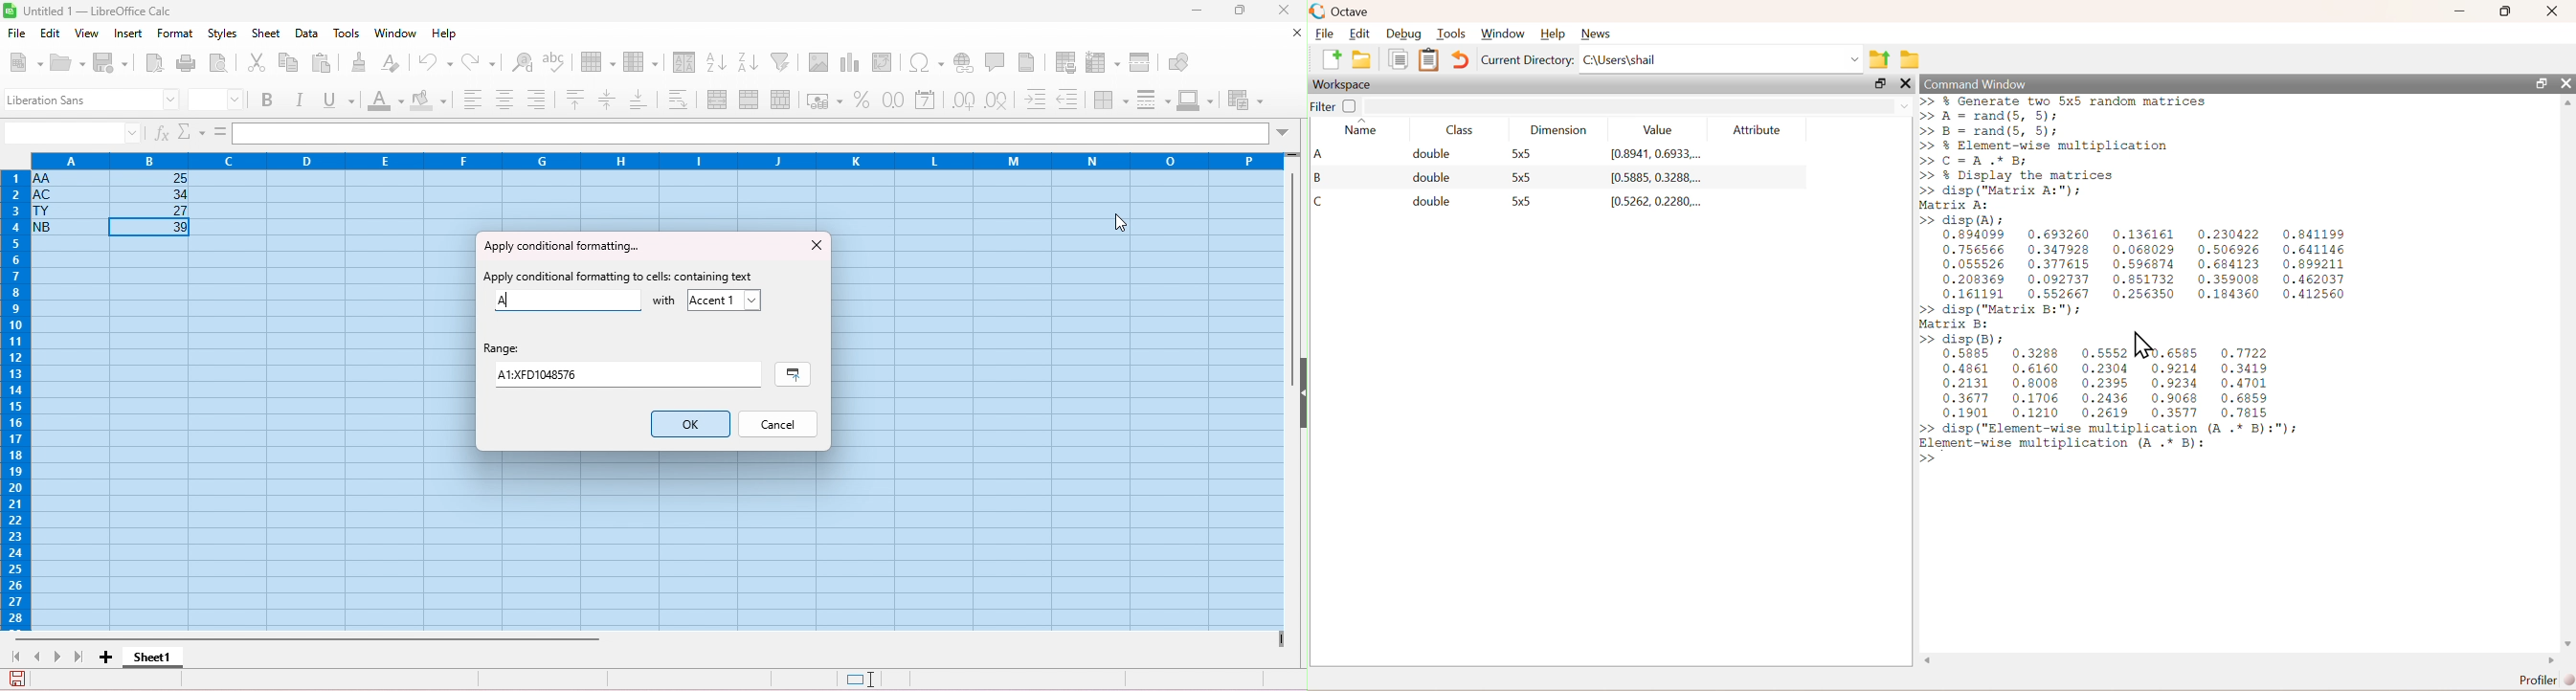 This screenshot has width=2576, height=700. What do you see at coordinates (302, 100) in the screenshot?
I see `italics` at bounding box center [302, 100].